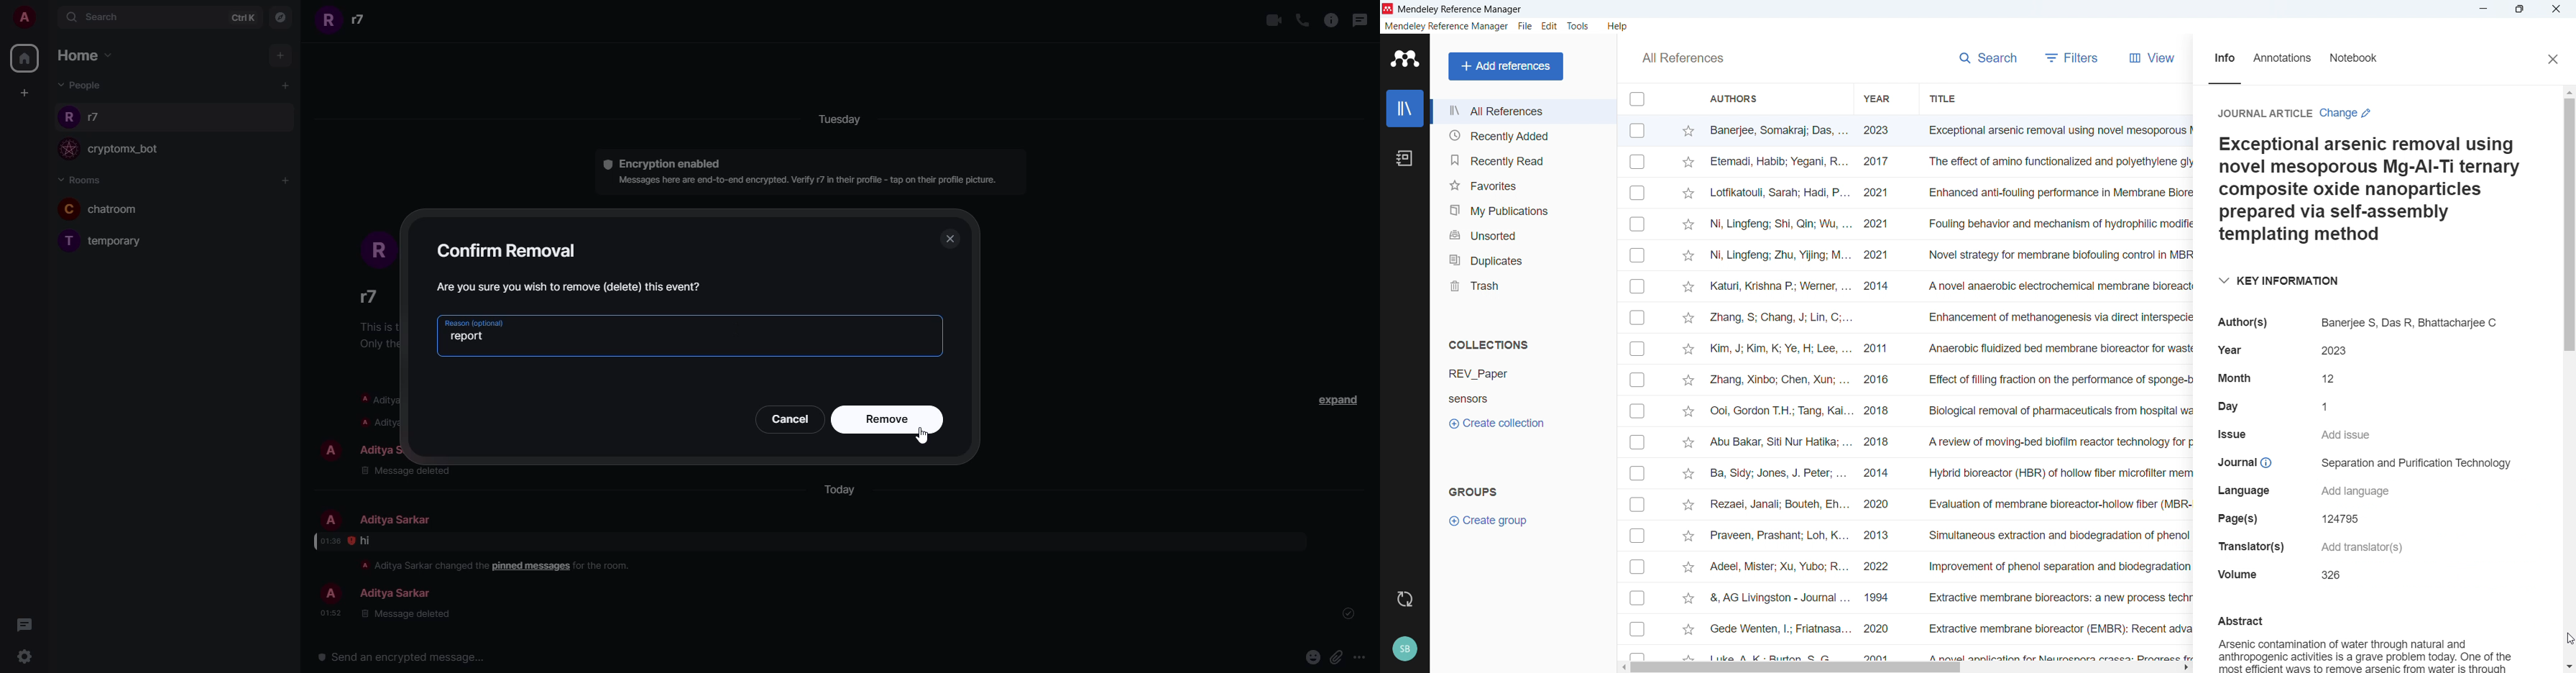 This screenshot has width=2576, height=700. Describe the element at coordinates (21, 92) in the screenshot. I see `create space` at that location.